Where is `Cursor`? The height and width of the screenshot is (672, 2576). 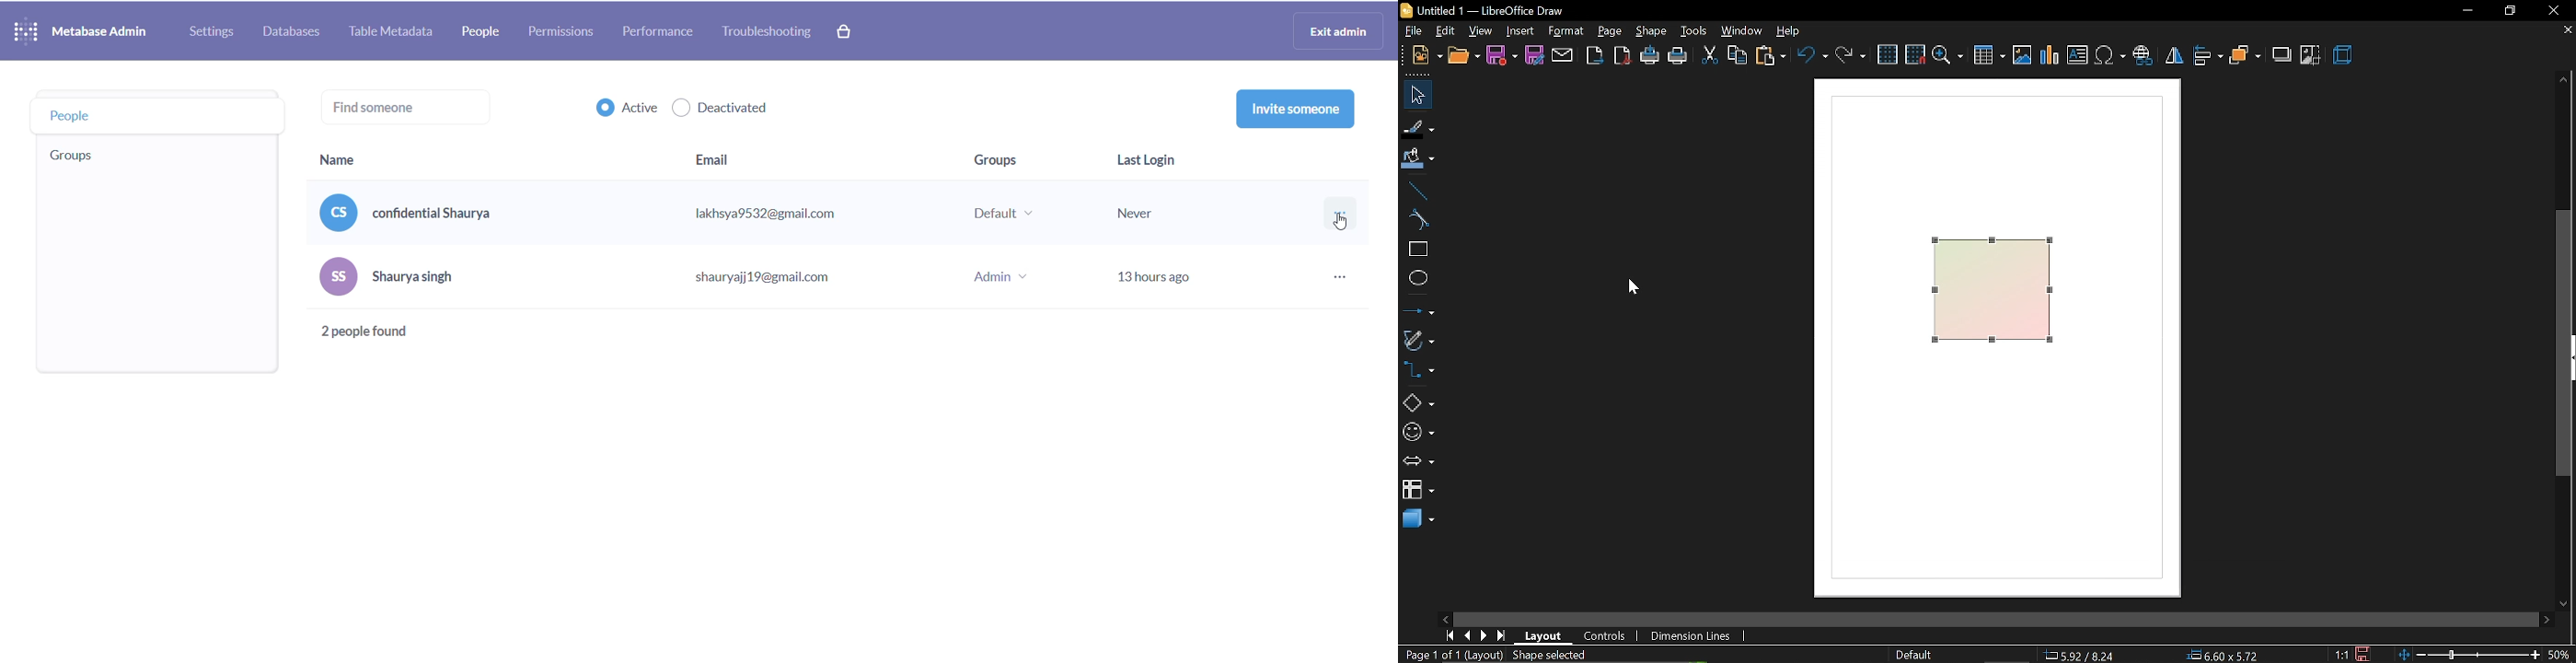
Cursor is located at coordinates (1630, 288).